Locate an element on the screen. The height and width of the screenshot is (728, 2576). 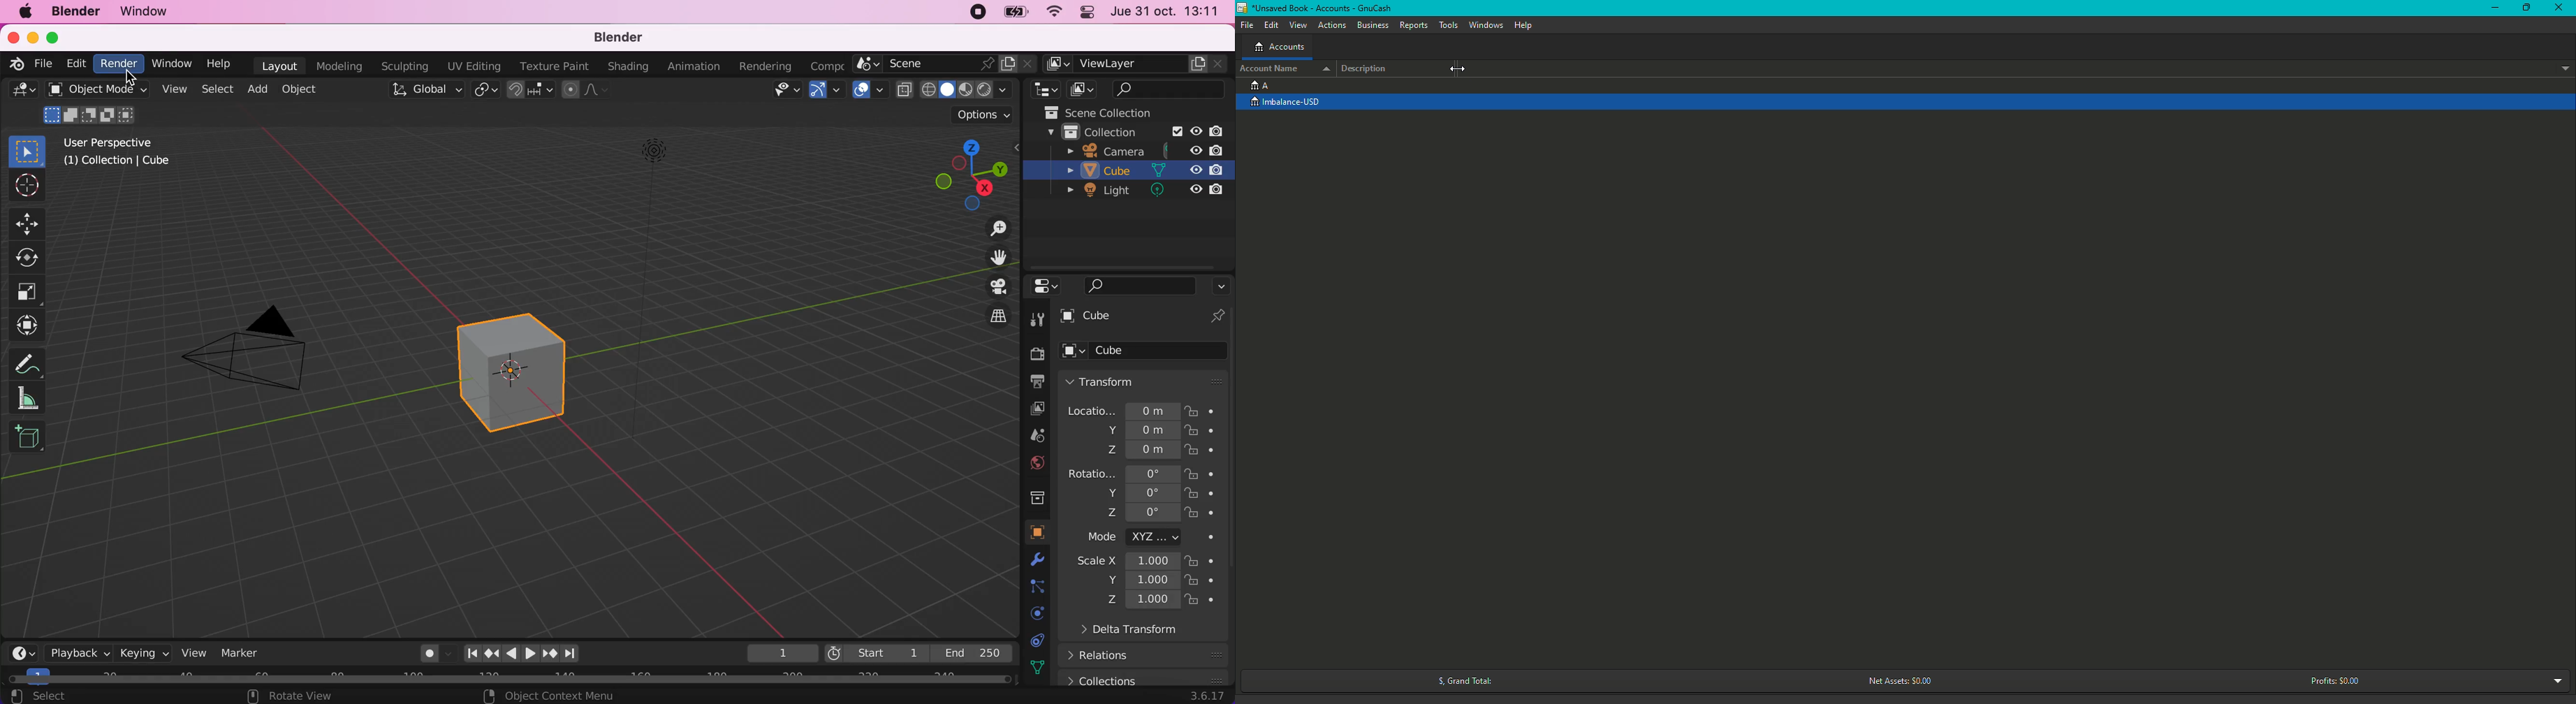
options is located at coordinates (1221, 286).